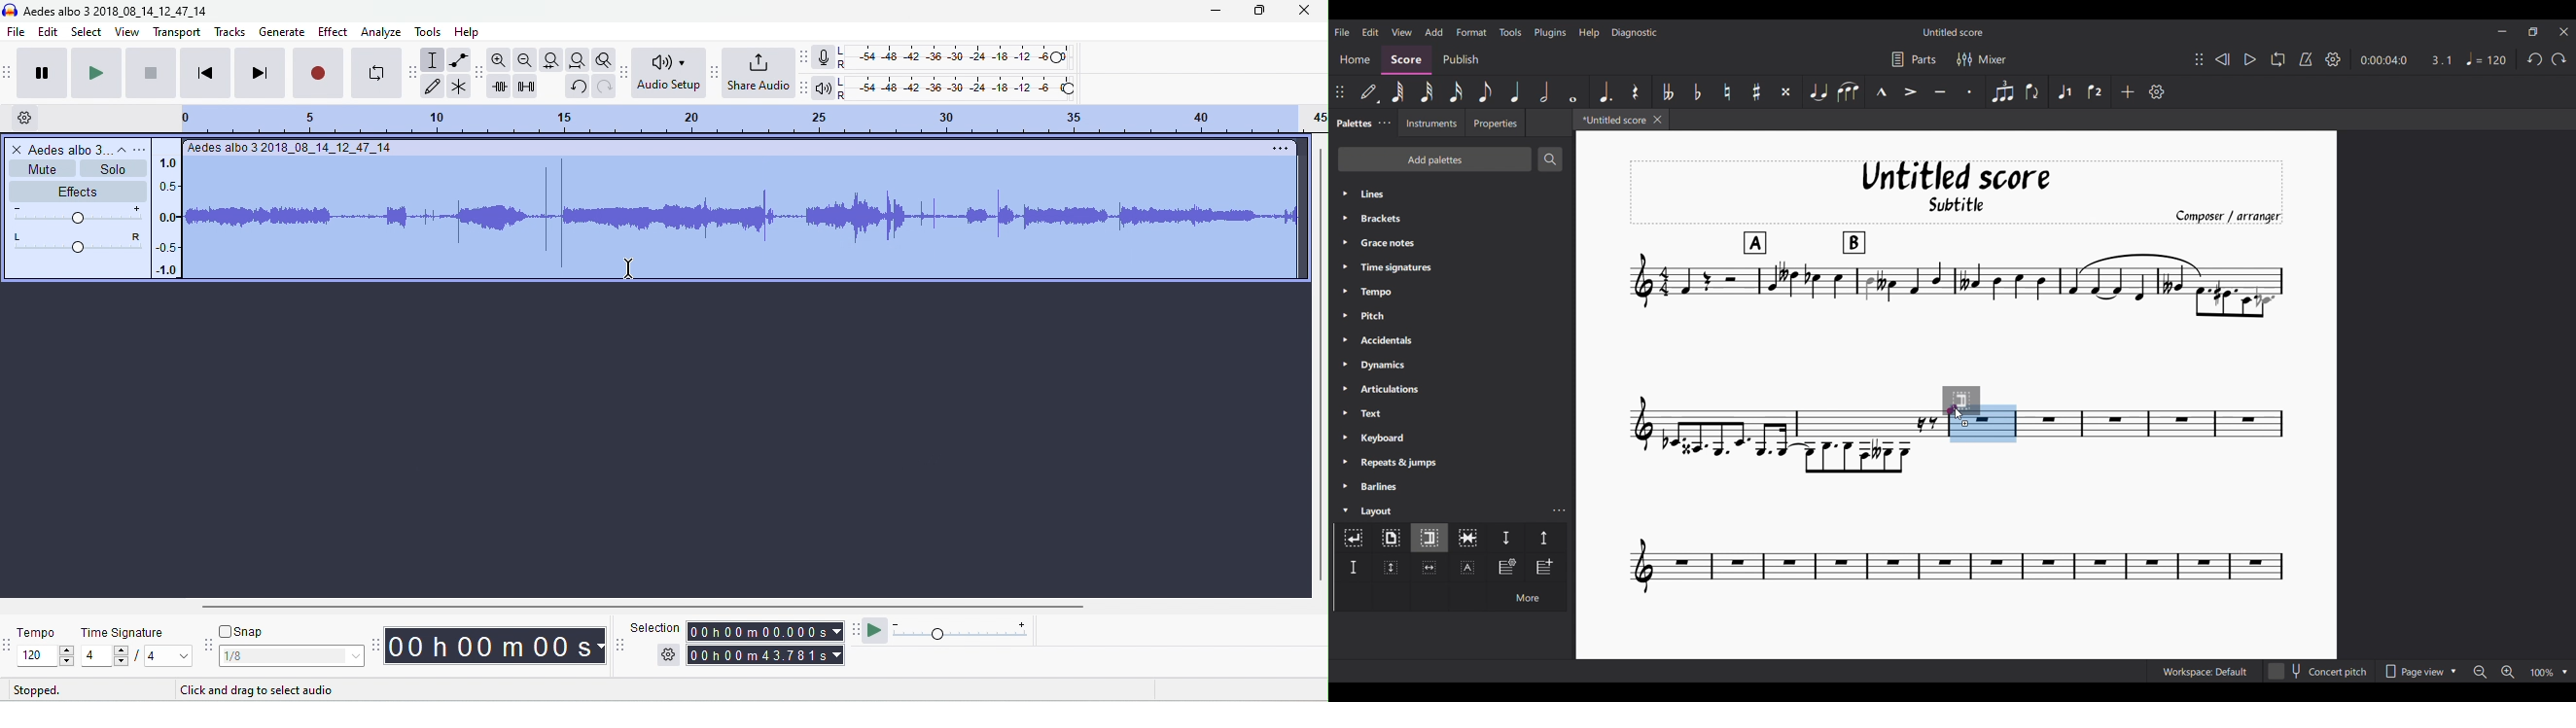  Describe the element at coordinates (383, 32) in the screenshot. I see `analyze` at that location.